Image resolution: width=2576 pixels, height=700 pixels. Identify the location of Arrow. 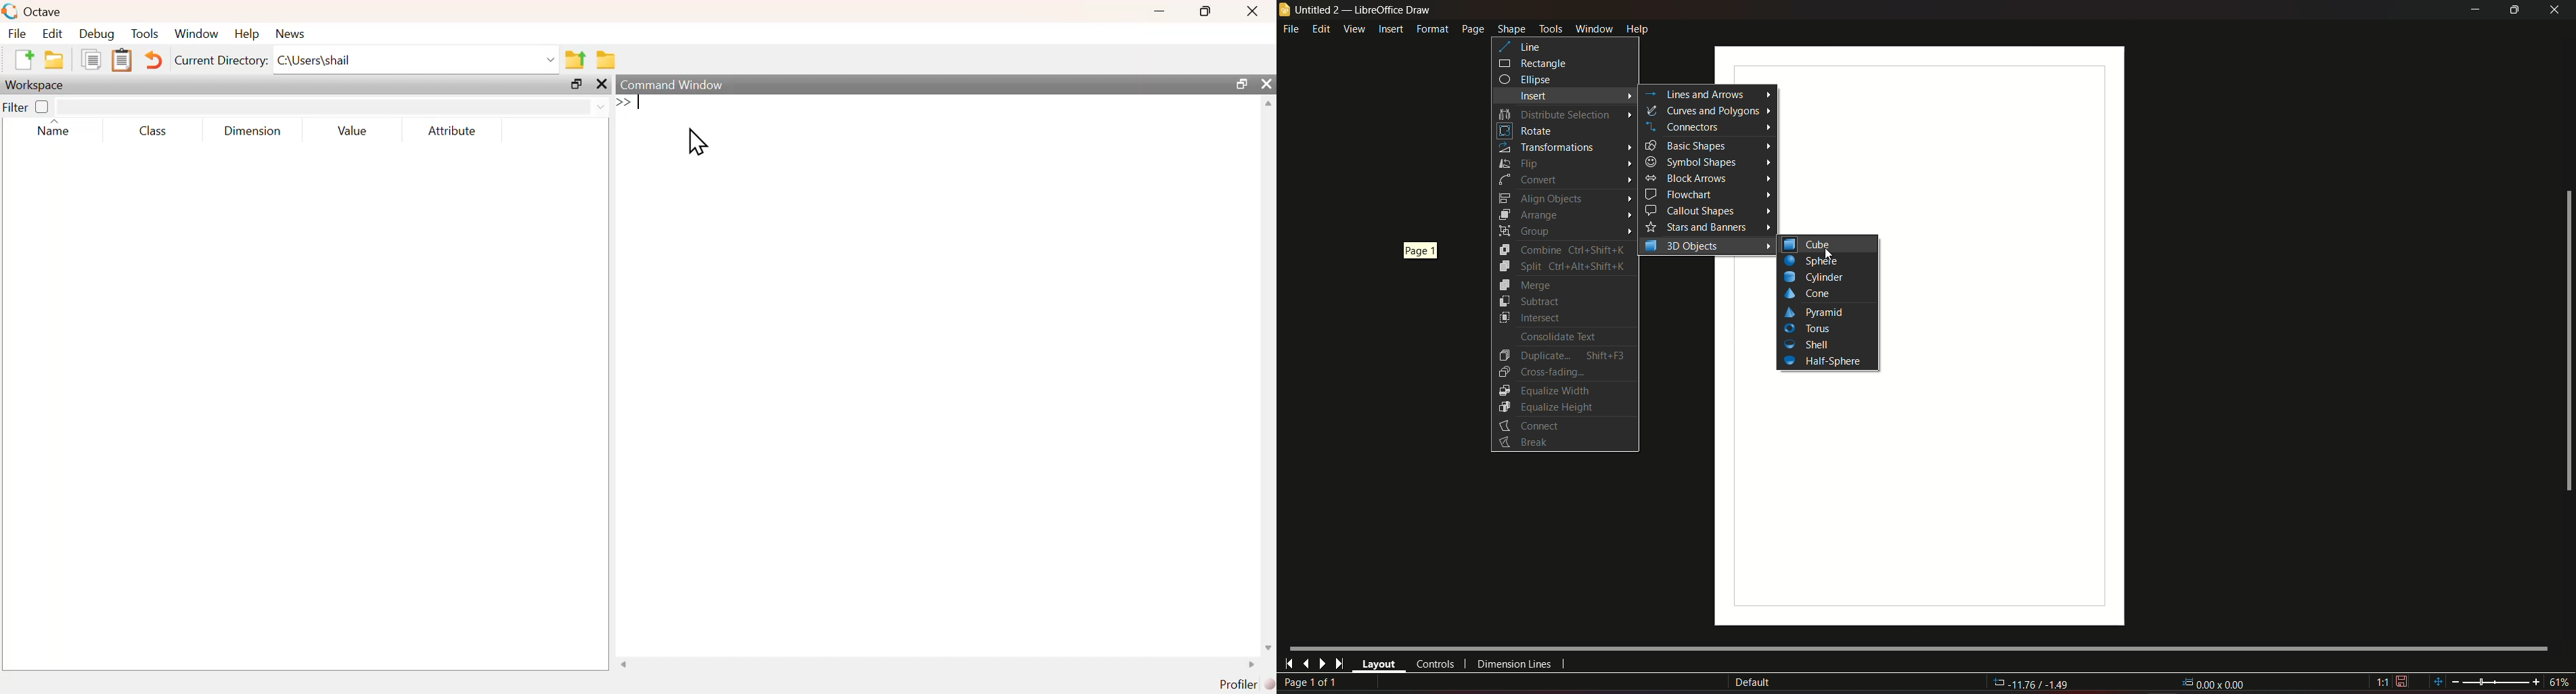
(1629, 97).